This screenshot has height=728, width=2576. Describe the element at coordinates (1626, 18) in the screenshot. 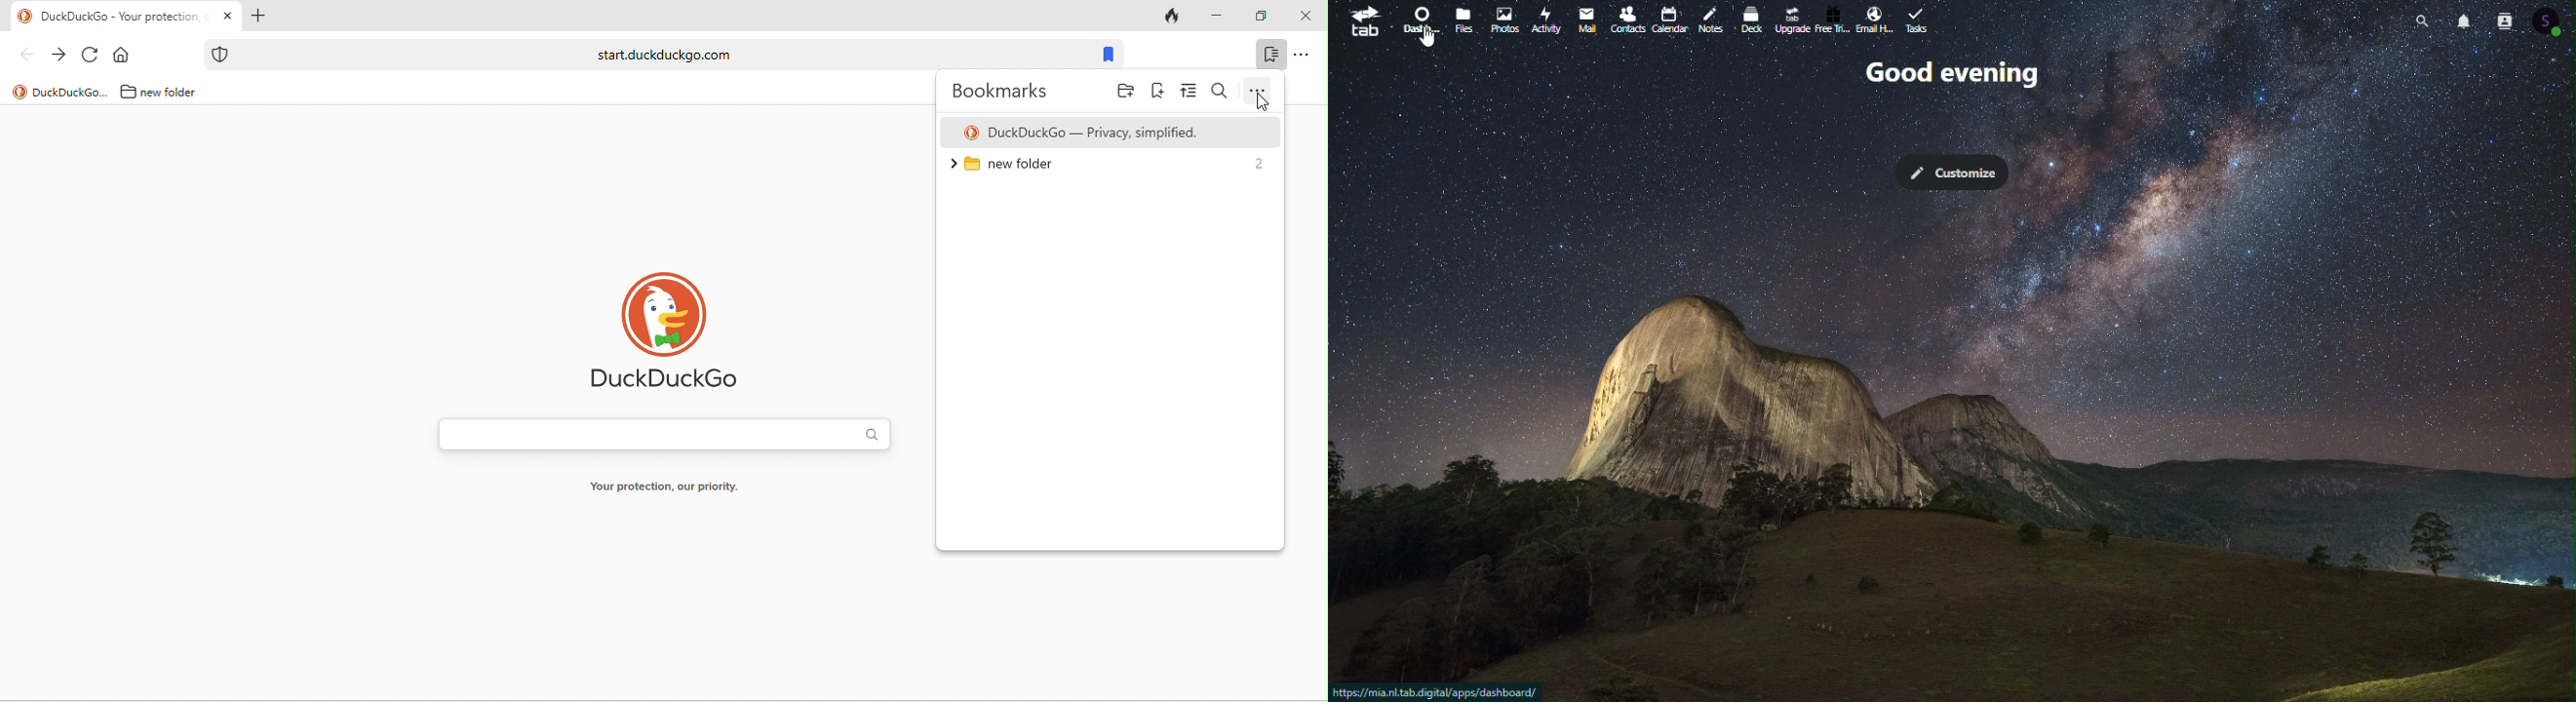

I see `Contacts` at that location.